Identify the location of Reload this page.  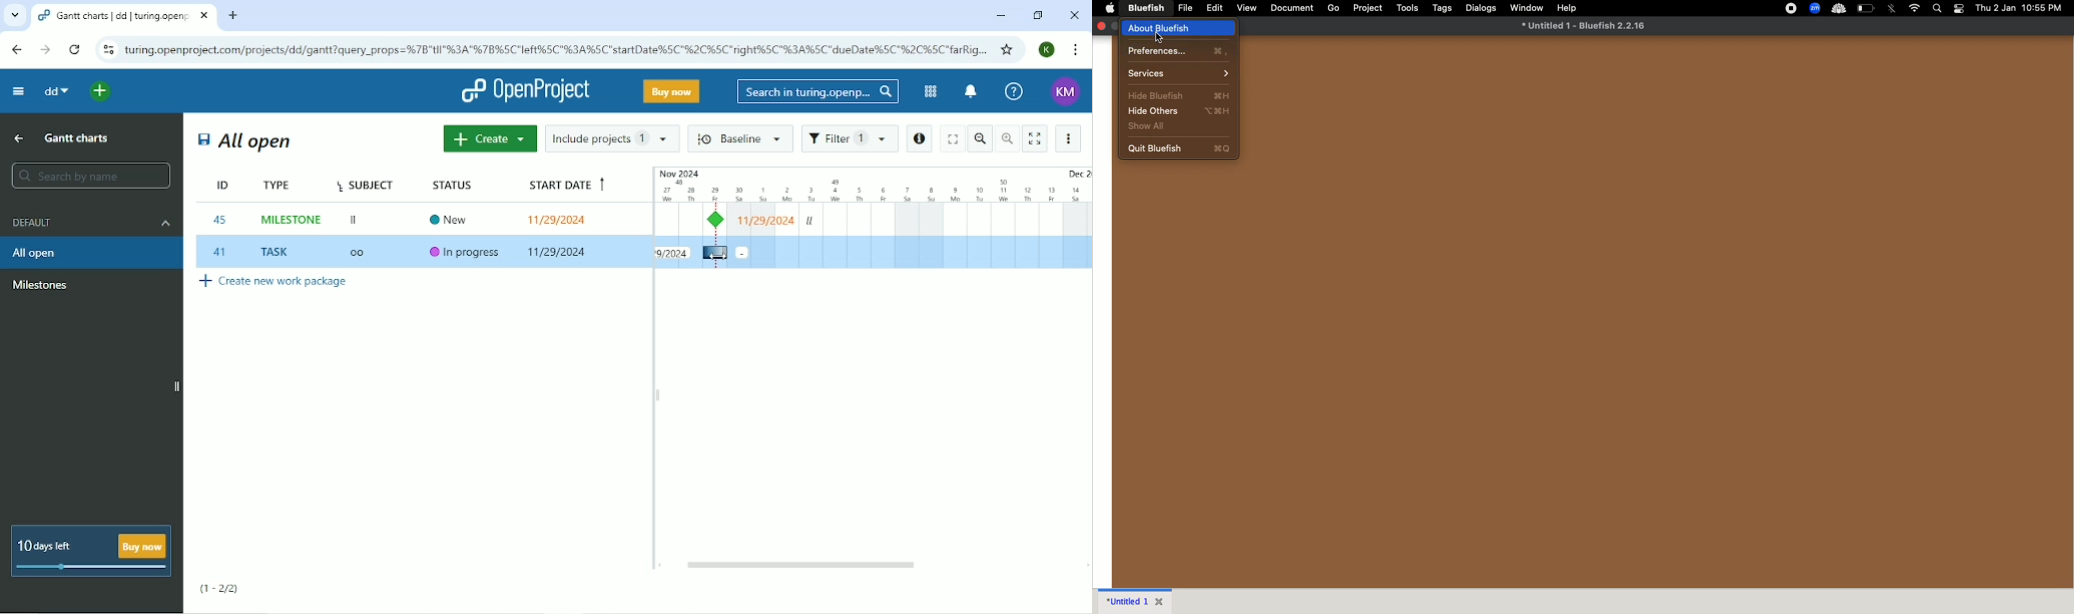
(75, 49).